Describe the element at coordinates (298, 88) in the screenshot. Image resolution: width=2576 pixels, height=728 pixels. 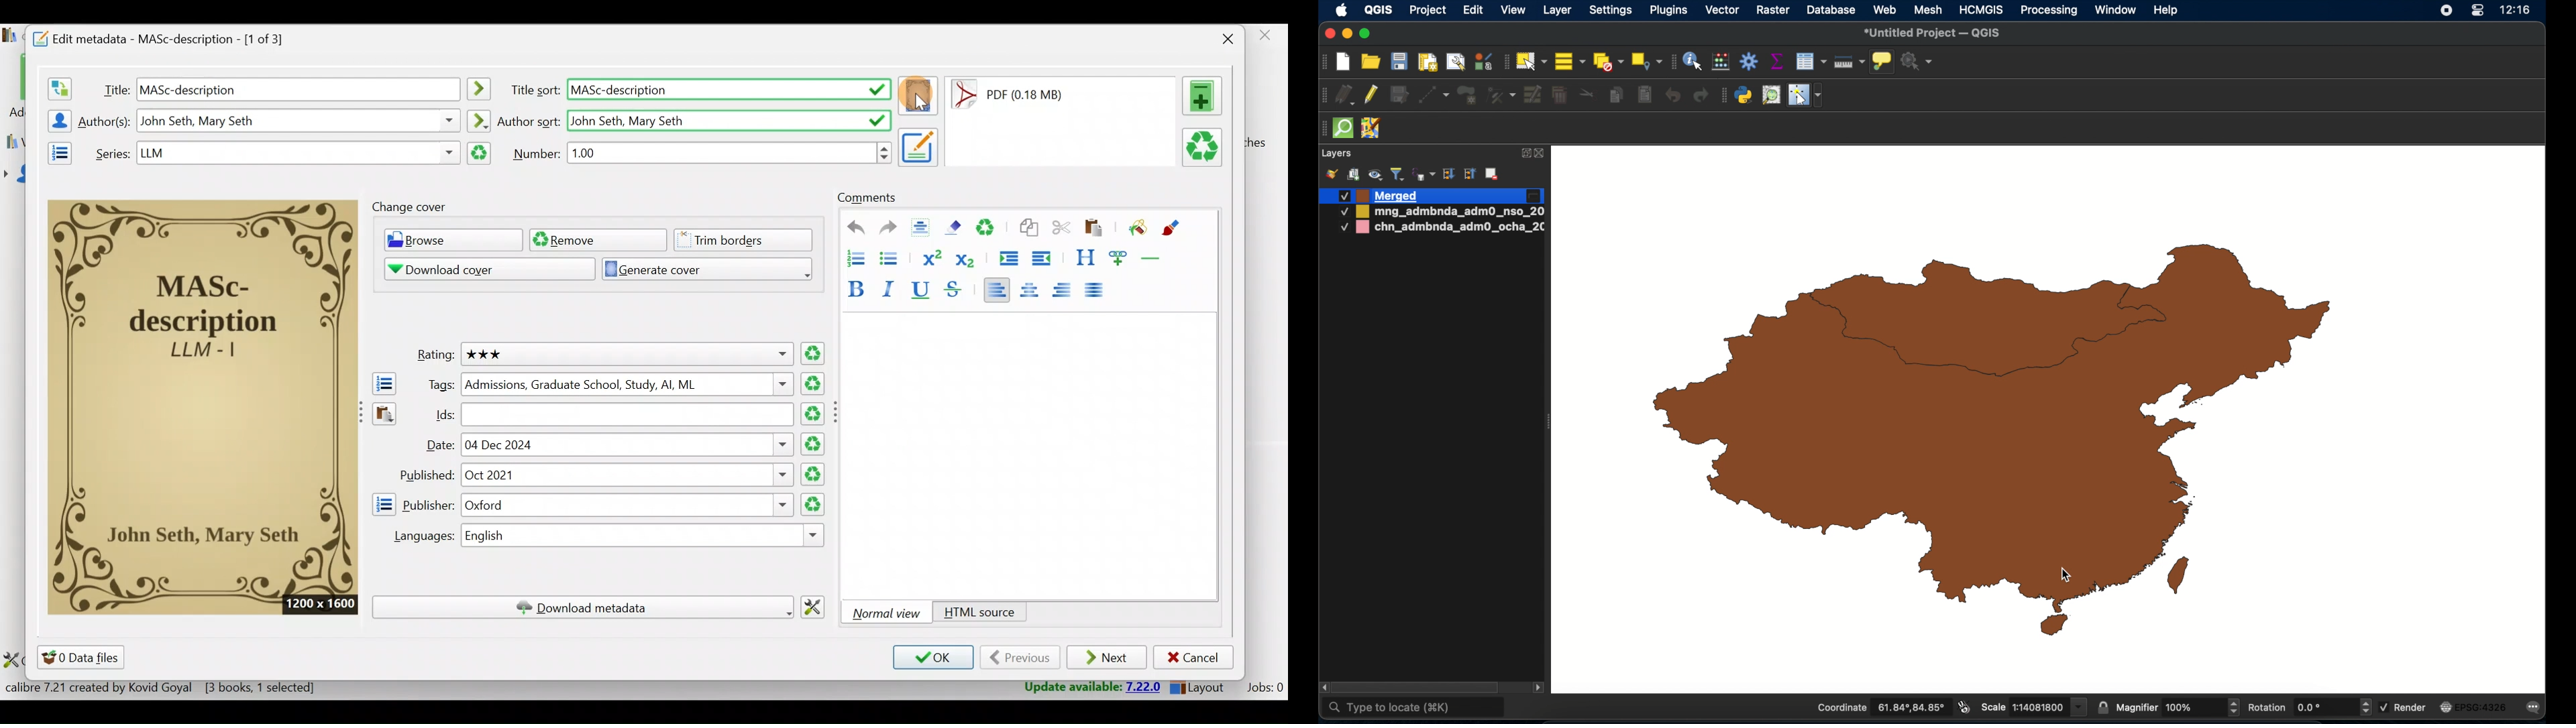
I see `` at that location.